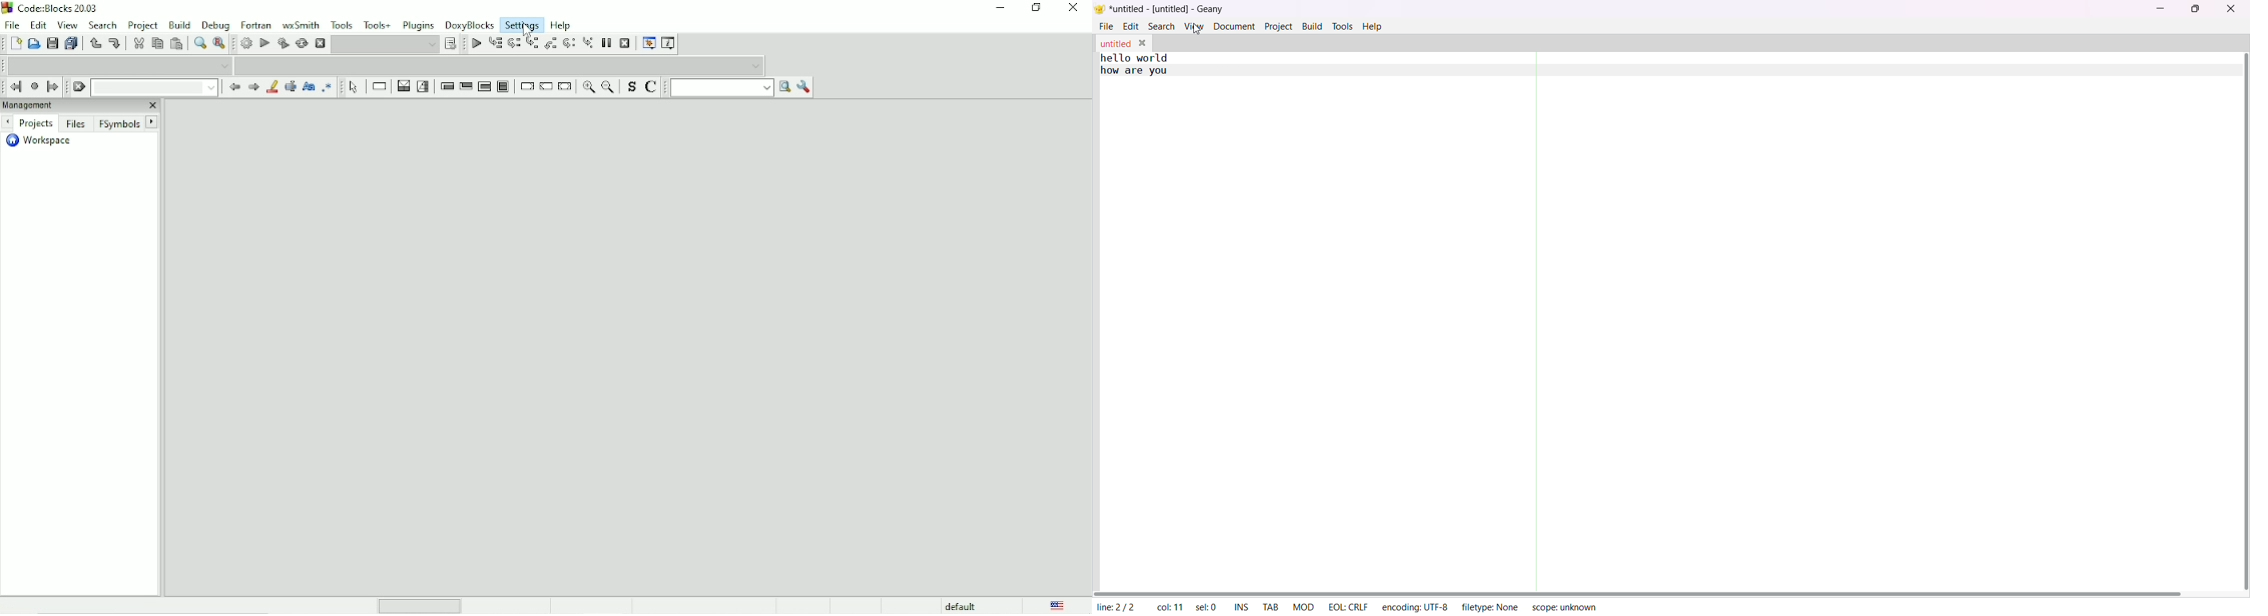 This screenshot has width=2268, height=616. What do you see at coordinates (1116, 605) in the screenshot?
I see `line` at bounding box center [1116, 605].